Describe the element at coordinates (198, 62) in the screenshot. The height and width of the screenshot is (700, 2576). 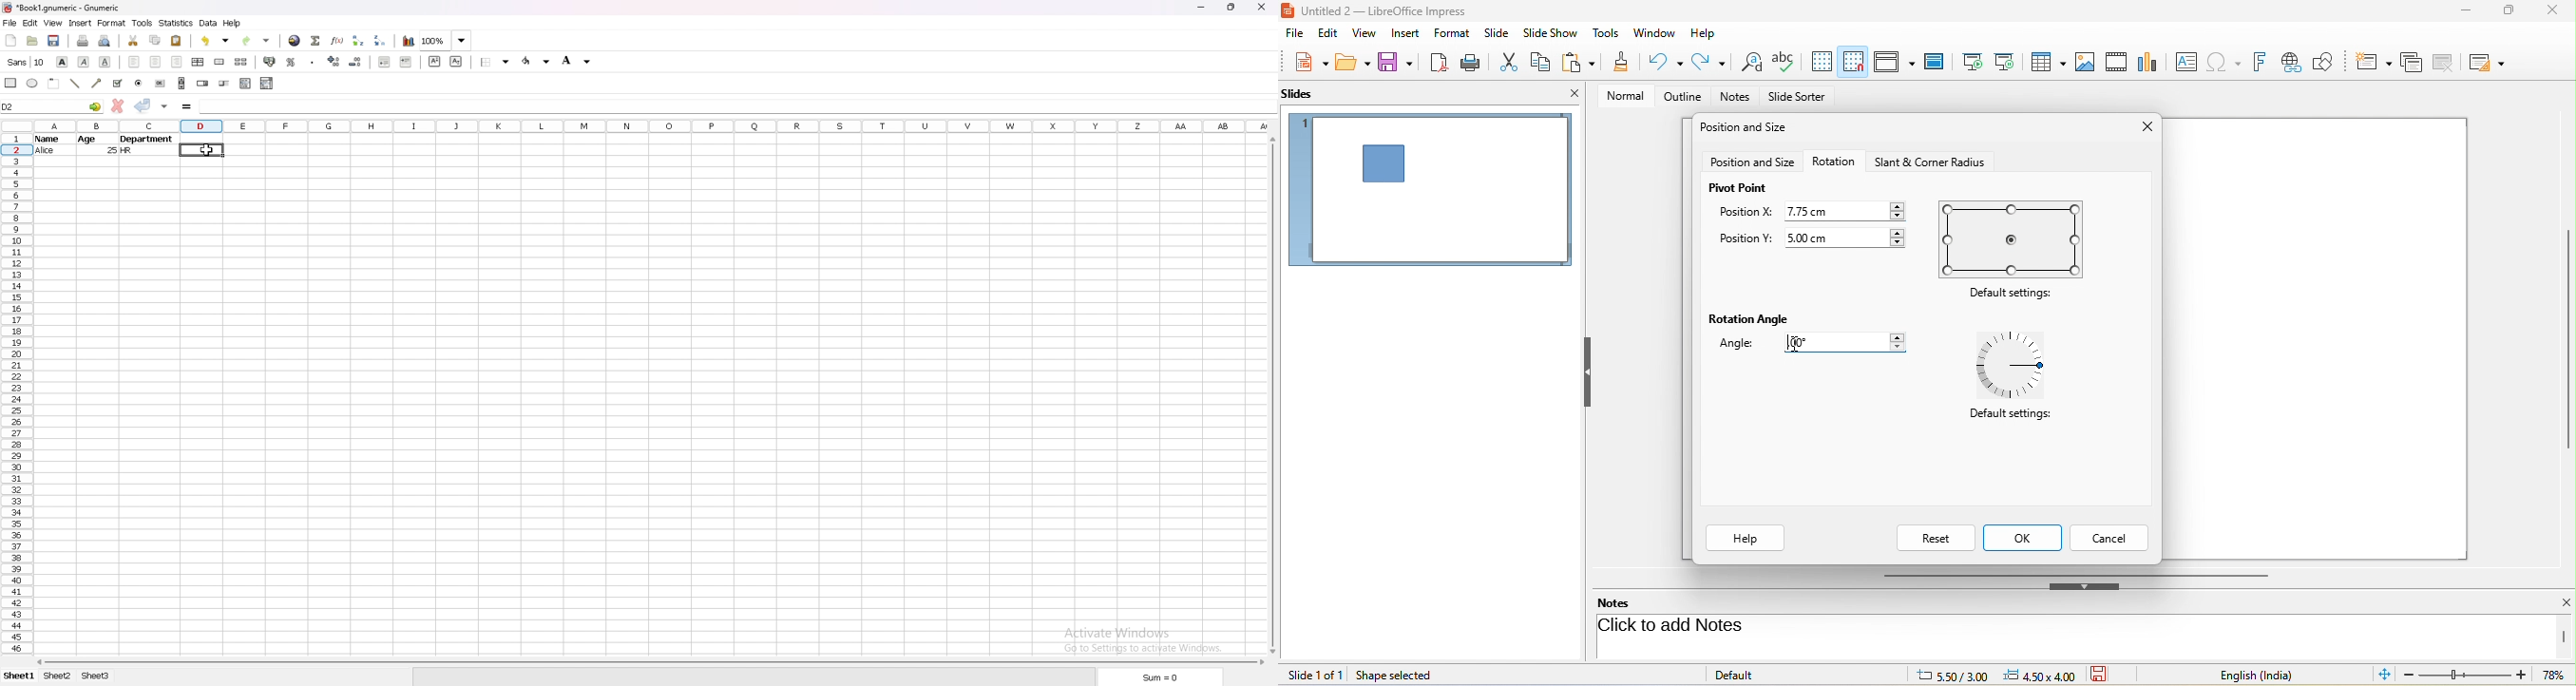
I see `centre horizontally` at that location.